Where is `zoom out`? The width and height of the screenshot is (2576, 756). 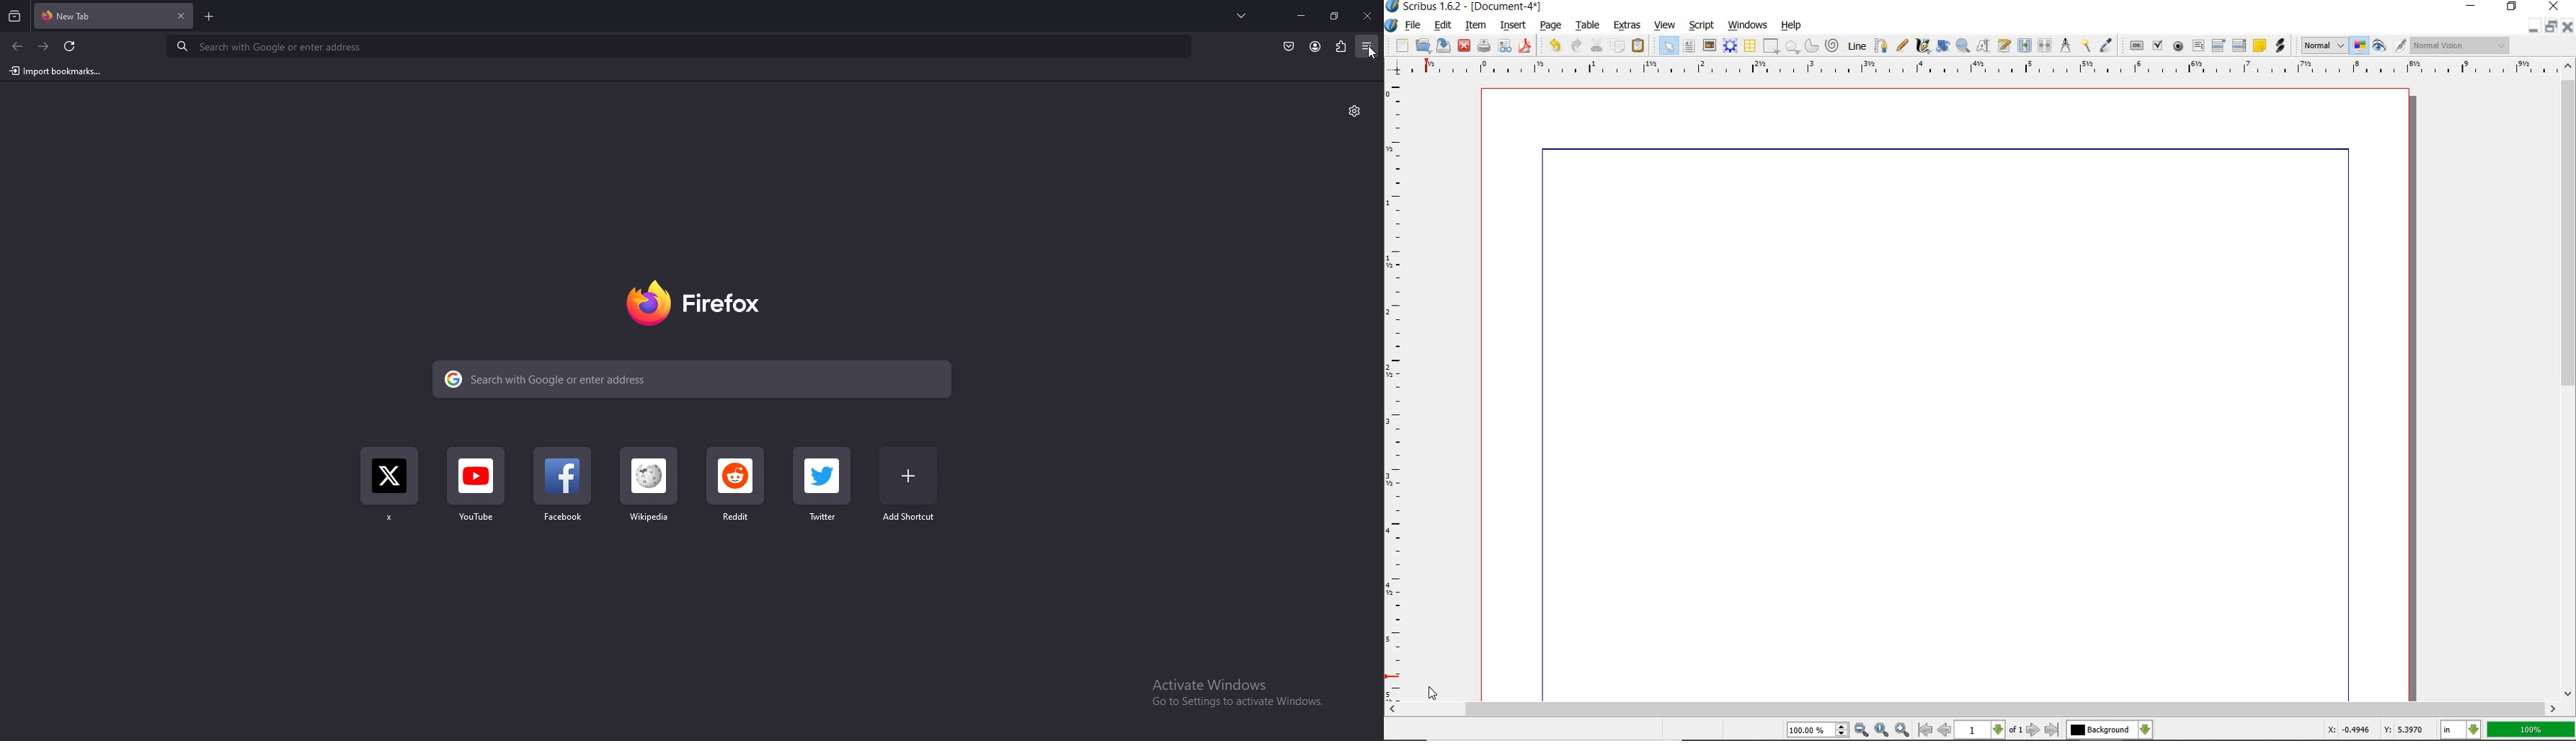
zoom out is located at coordinates (1862, 730).